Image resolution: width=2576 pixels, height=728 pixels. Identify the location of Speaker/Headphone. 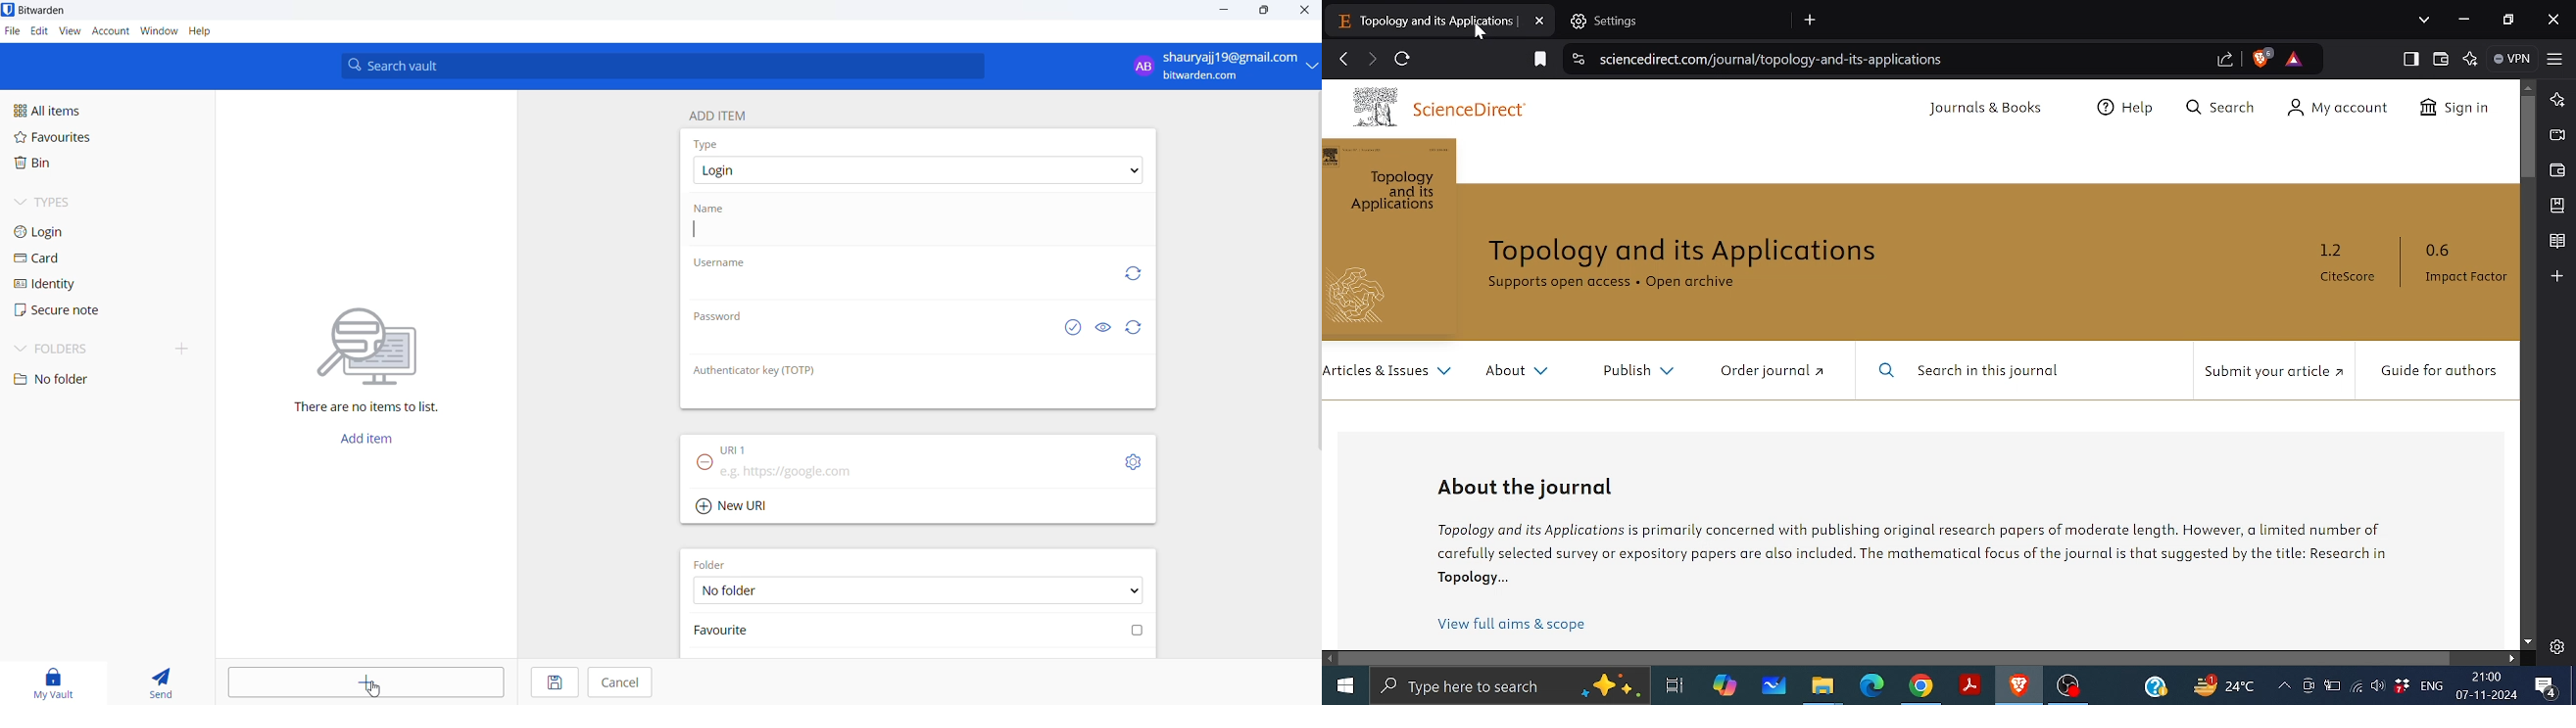
(2376, 686).